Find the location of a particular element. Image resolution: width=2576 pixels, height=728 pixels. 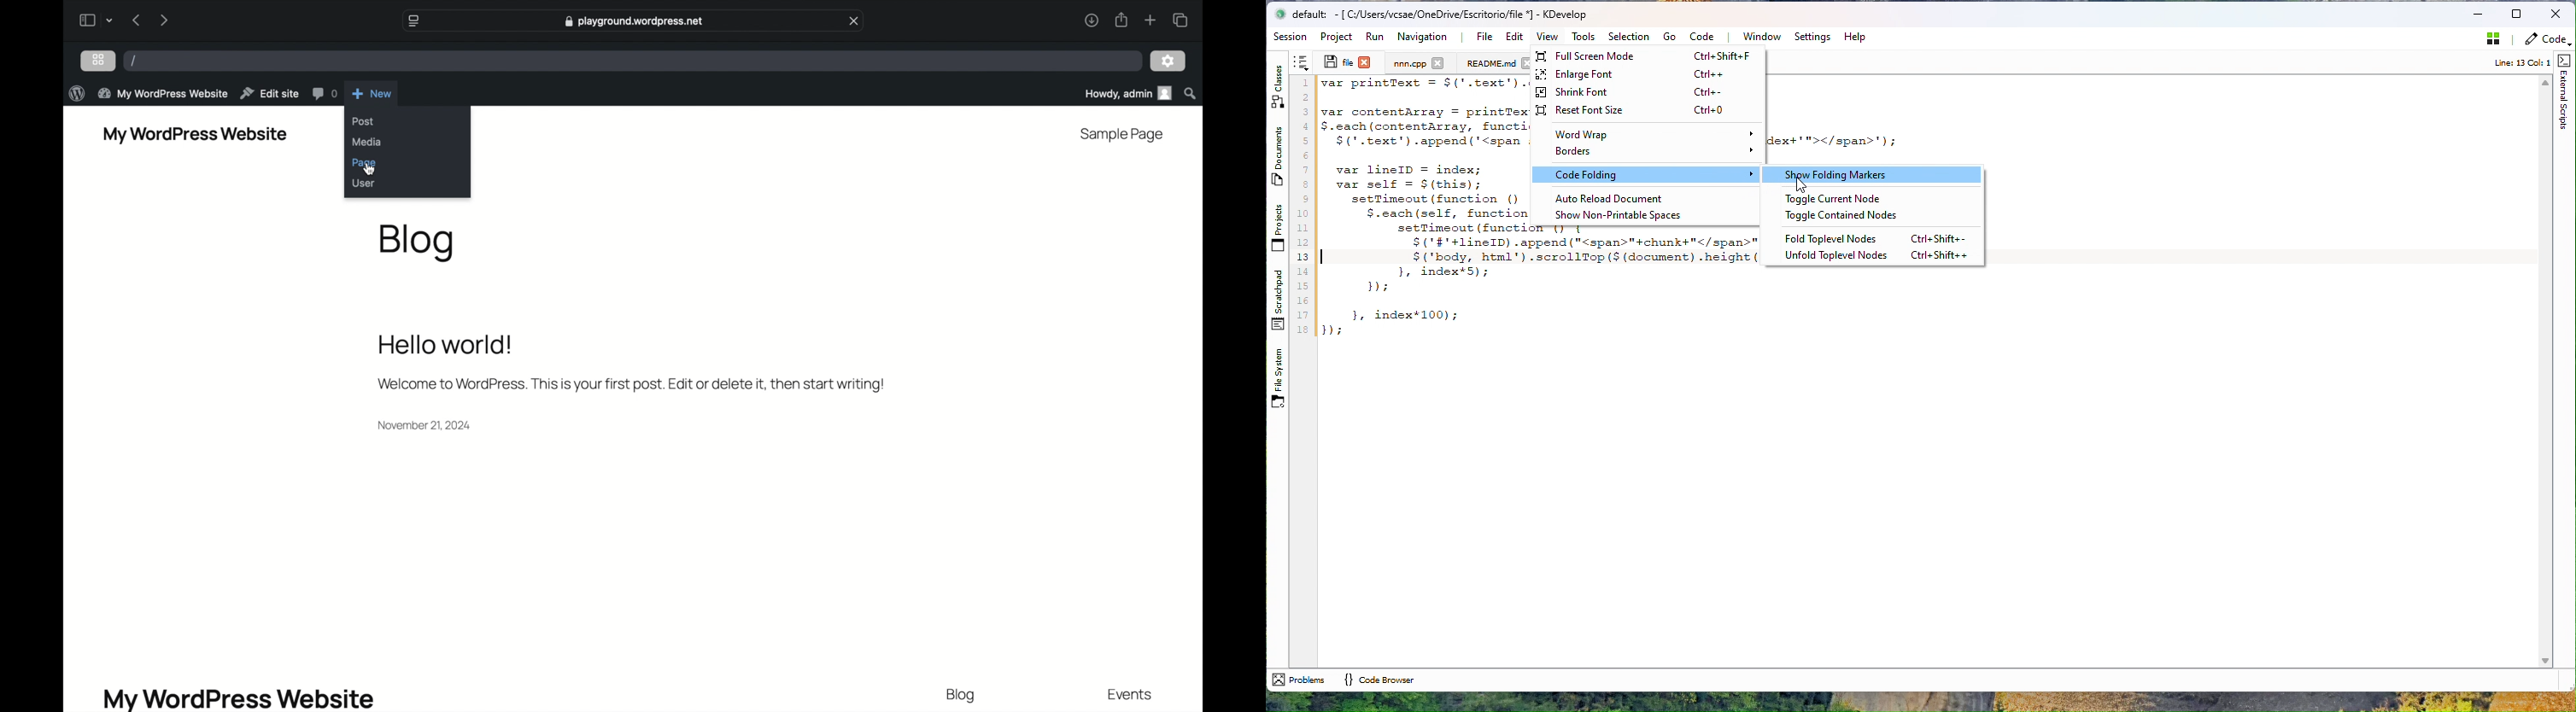

sample job is located at coordinates (1123, 134).